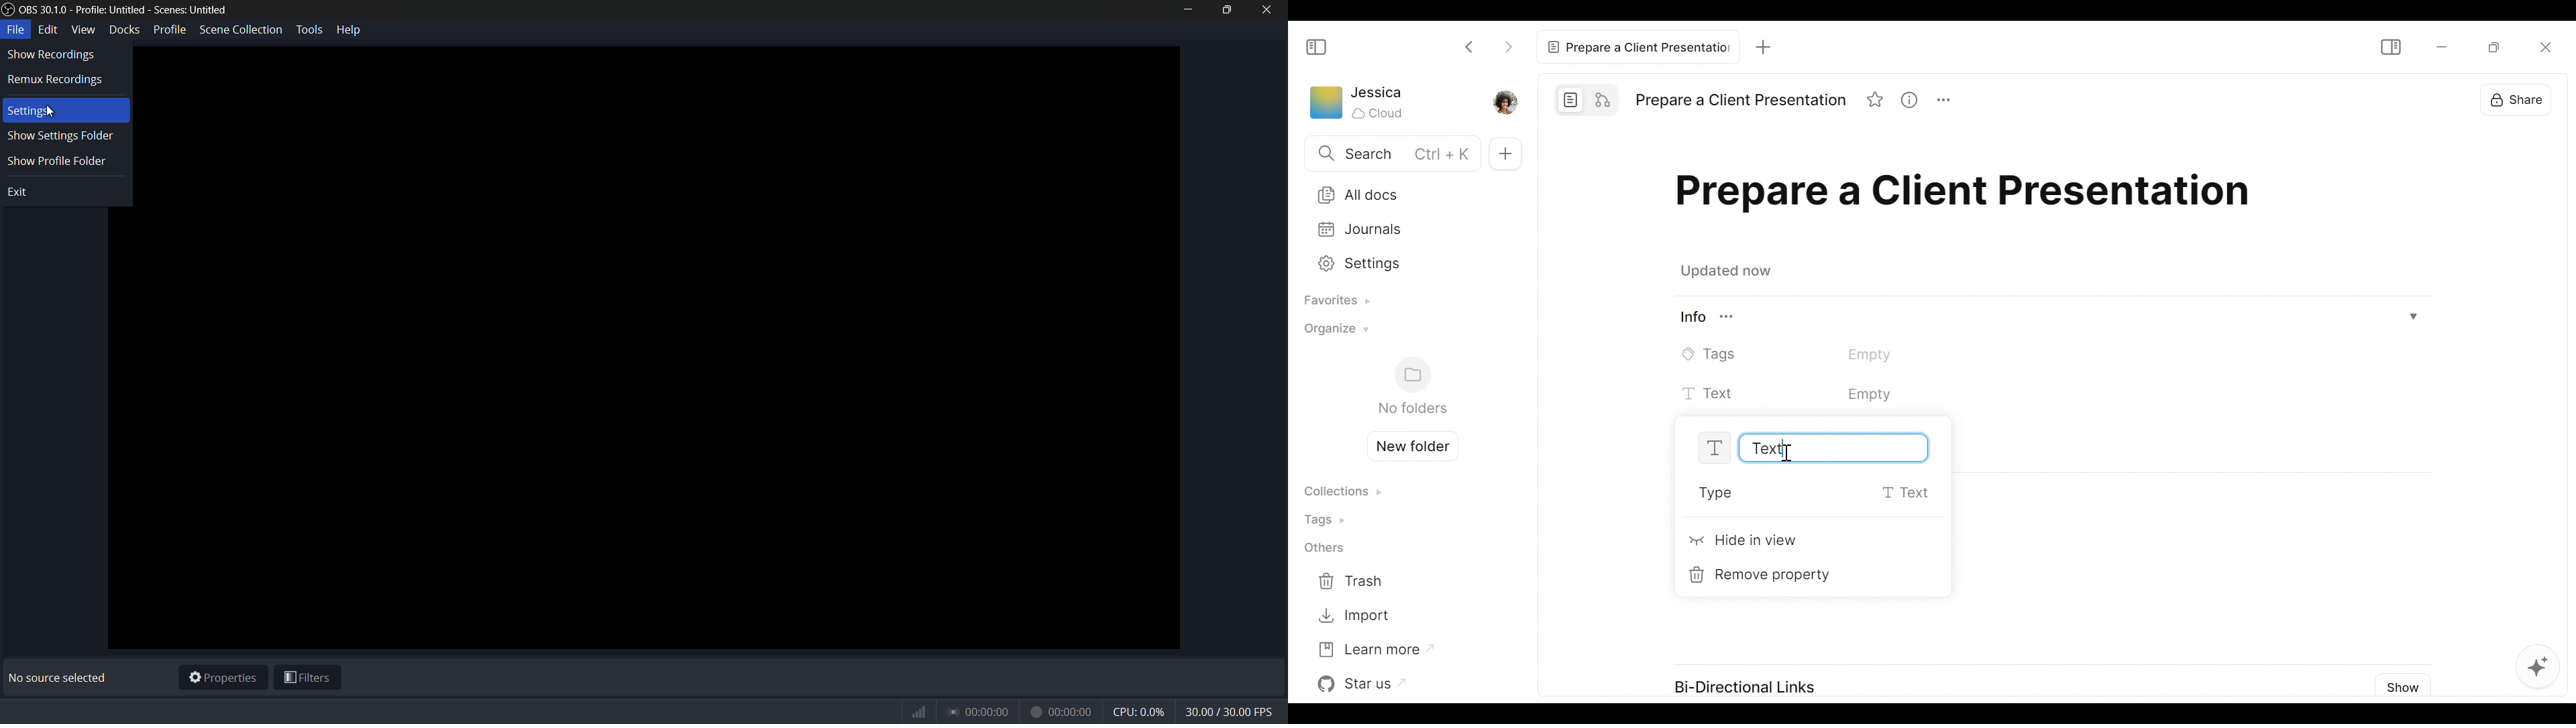 The image size is (2576, 728). What do you see at coordinates (350, 29) in the screenshot?
I see `help menu` at bounding box center [350, 29].